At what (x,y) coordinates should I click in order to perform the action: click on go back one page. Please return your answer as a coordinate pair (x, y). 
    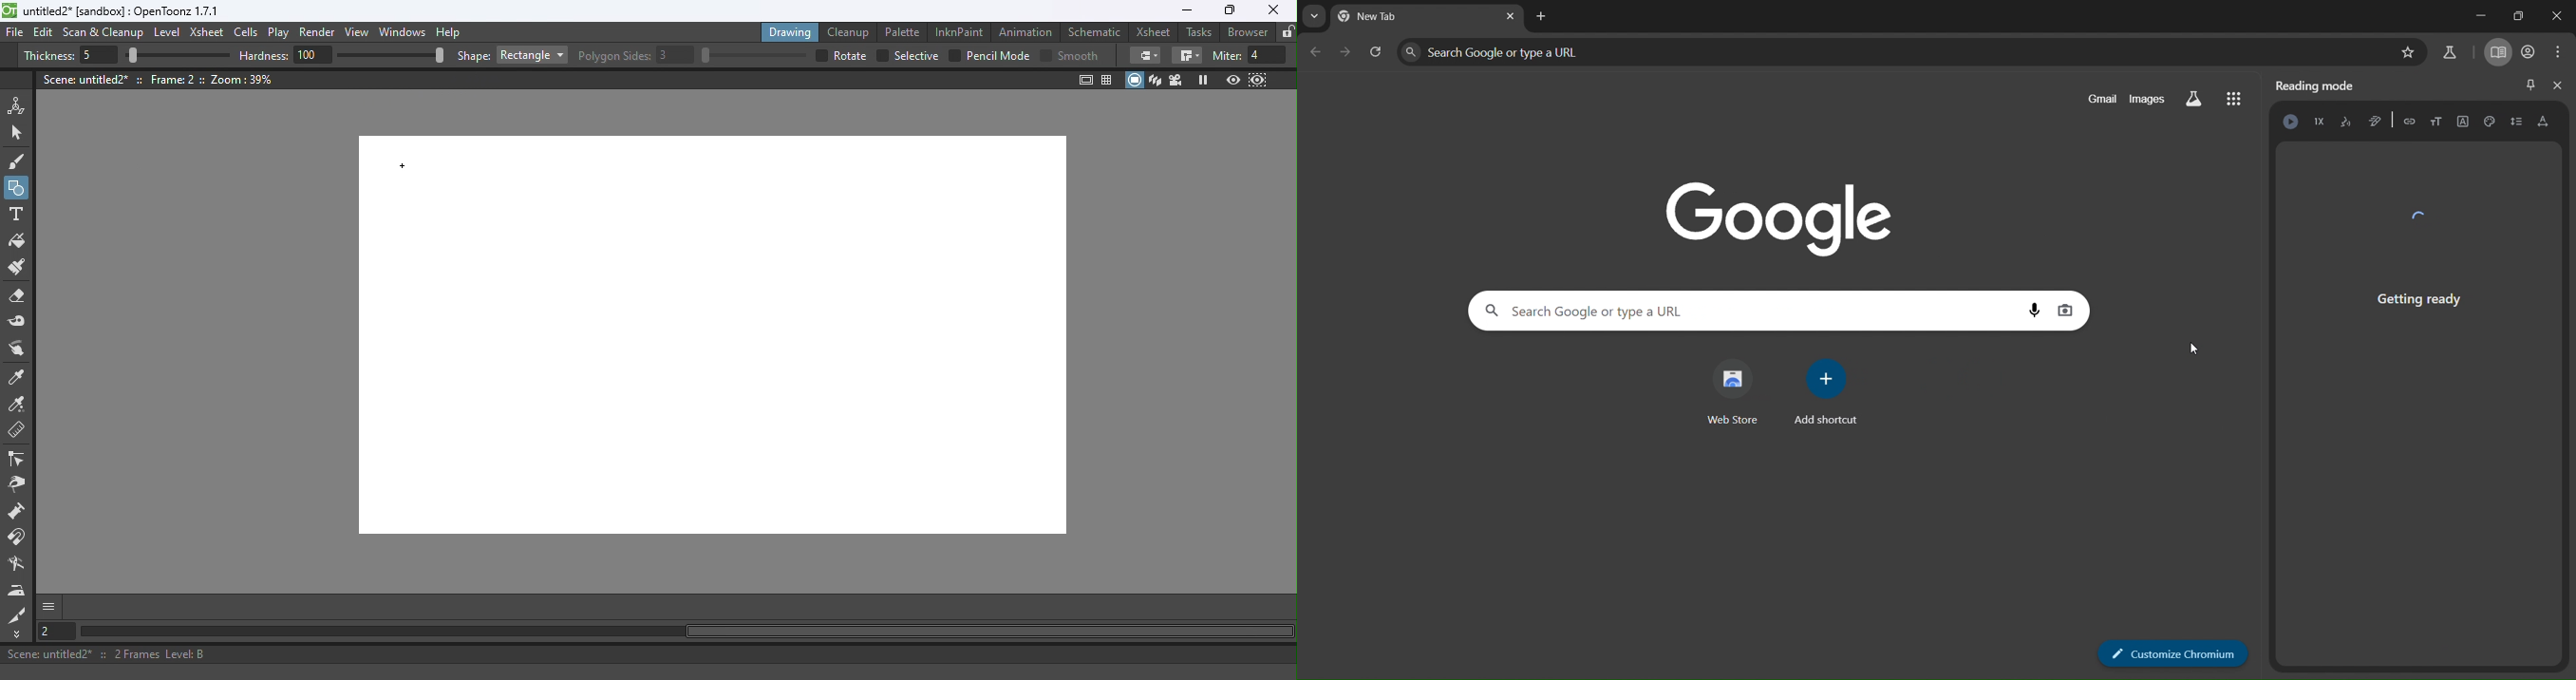
    Looking at the image, I should click on (1316, 52).